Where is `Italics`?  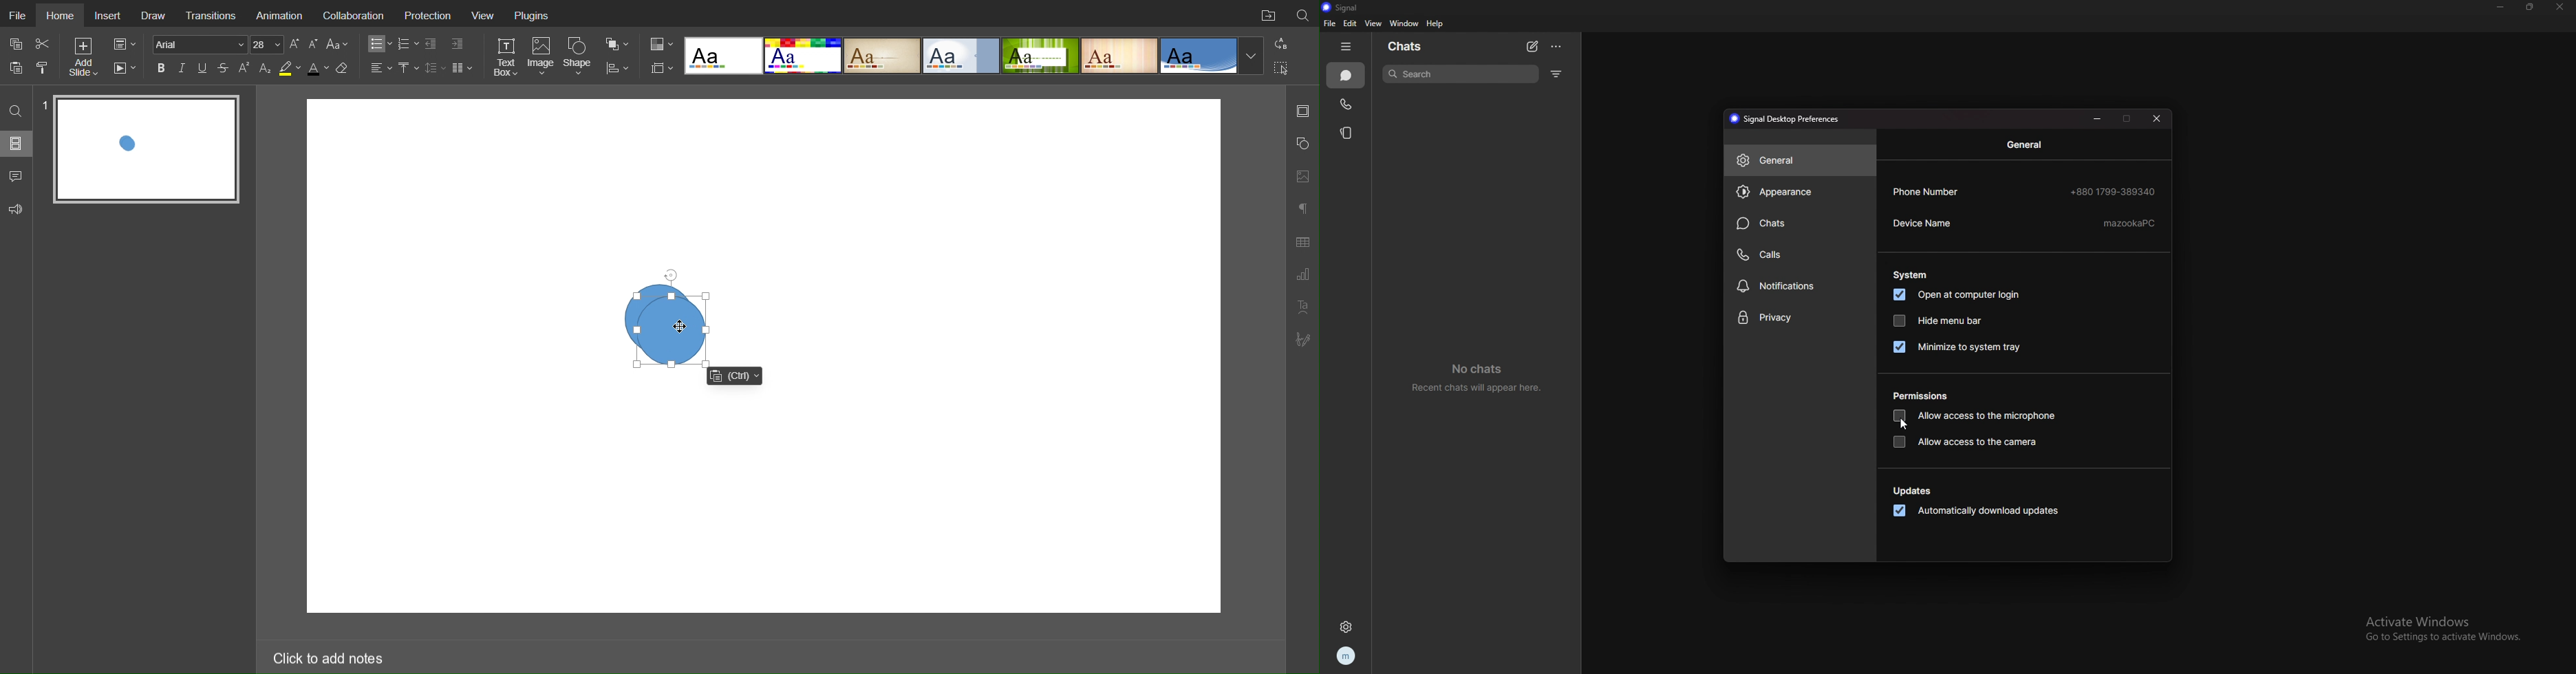 Italics is located at coordinates (182, 68).